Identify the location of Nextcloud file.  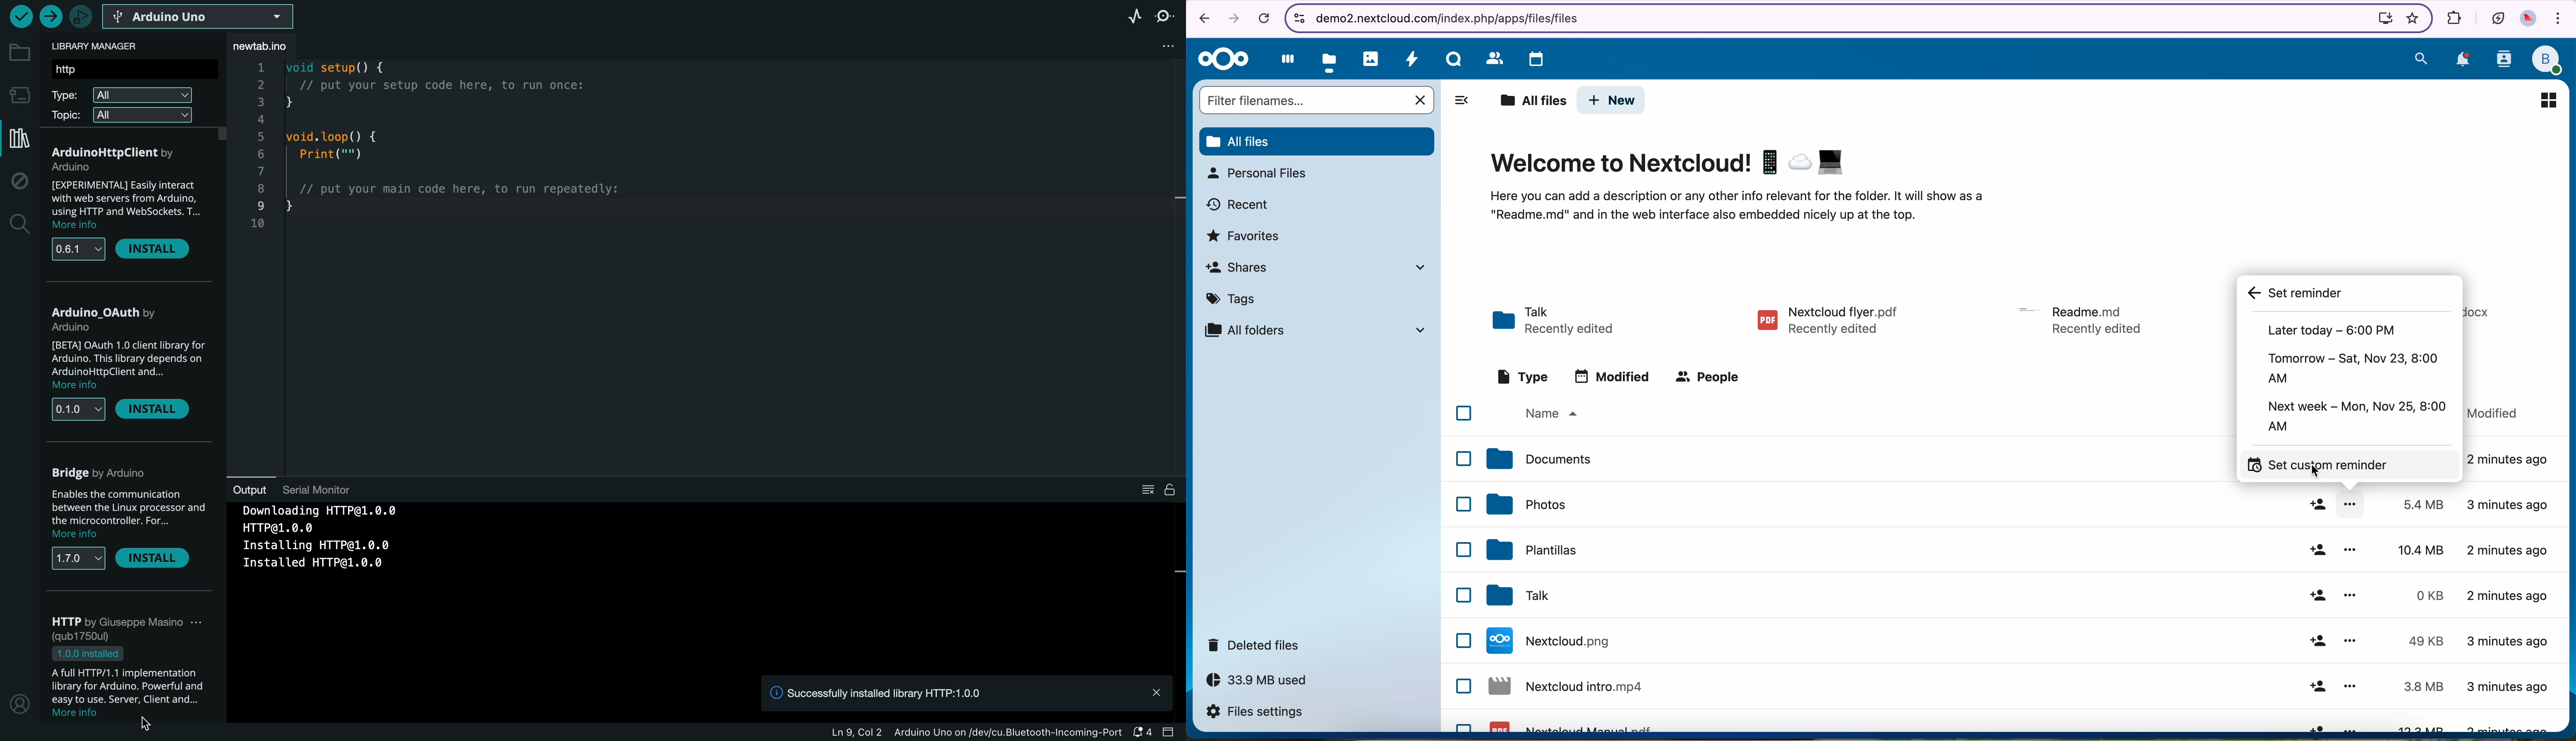
(1555, 641).